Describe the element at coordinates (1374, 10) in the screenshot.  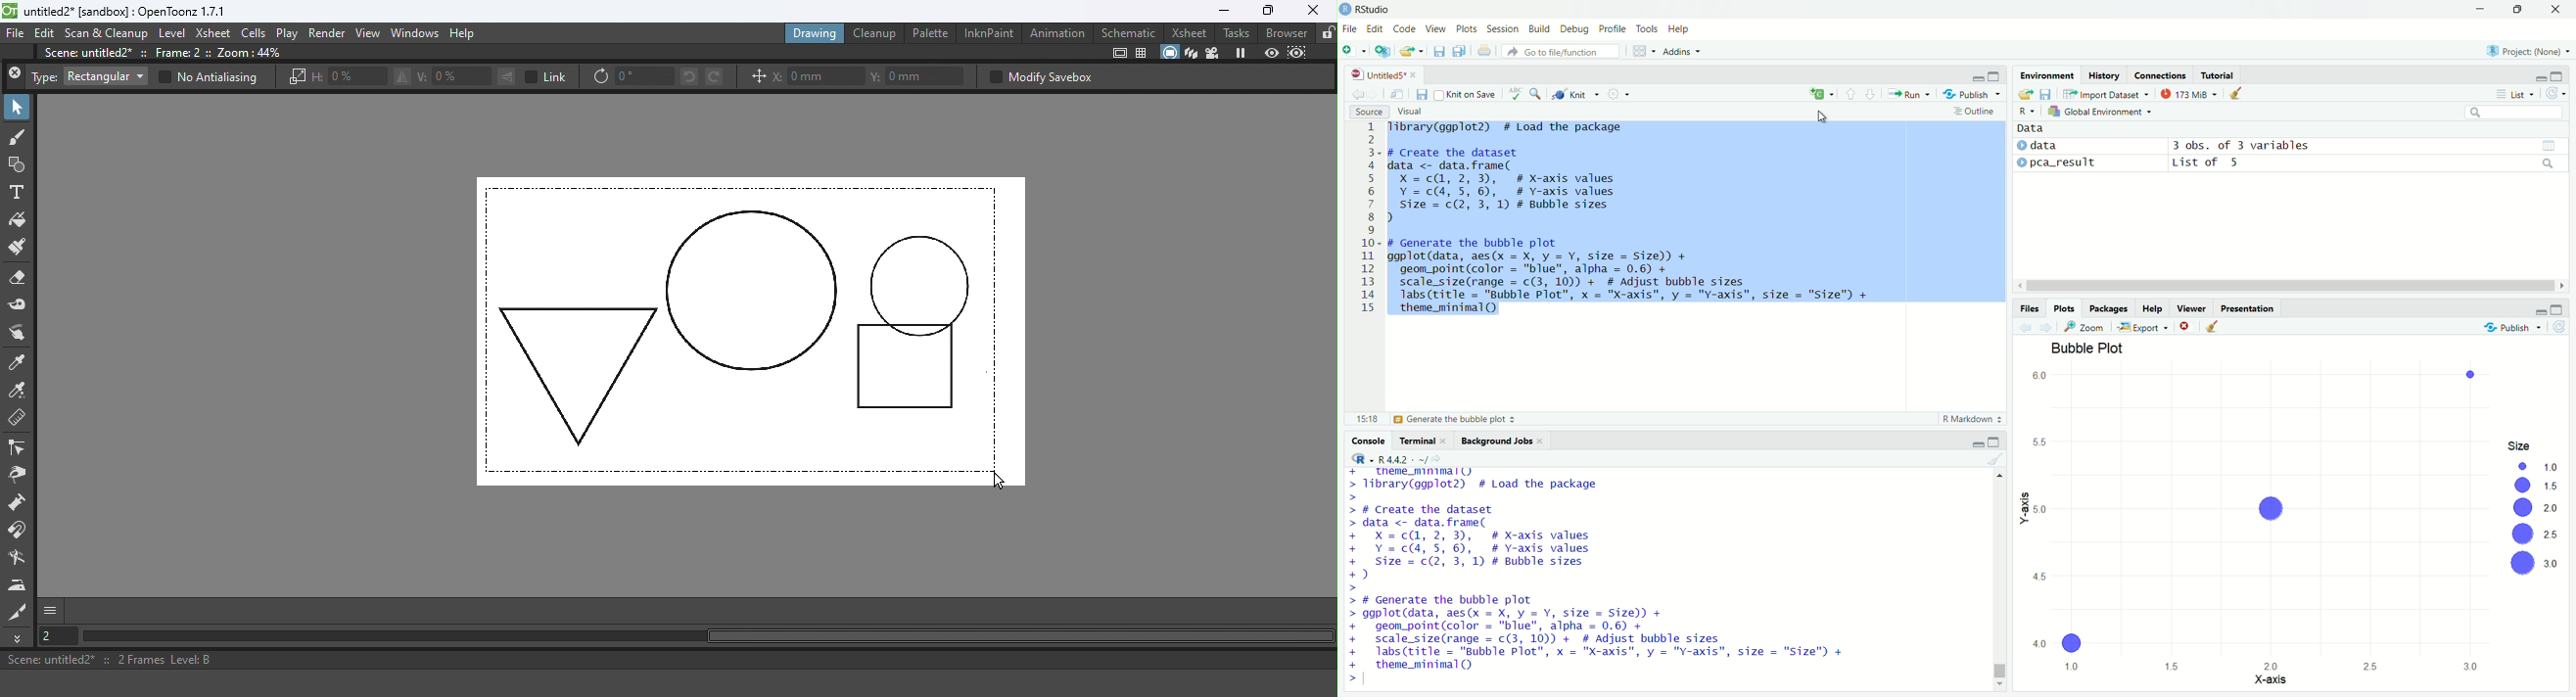
I see `RStudio` at that location.